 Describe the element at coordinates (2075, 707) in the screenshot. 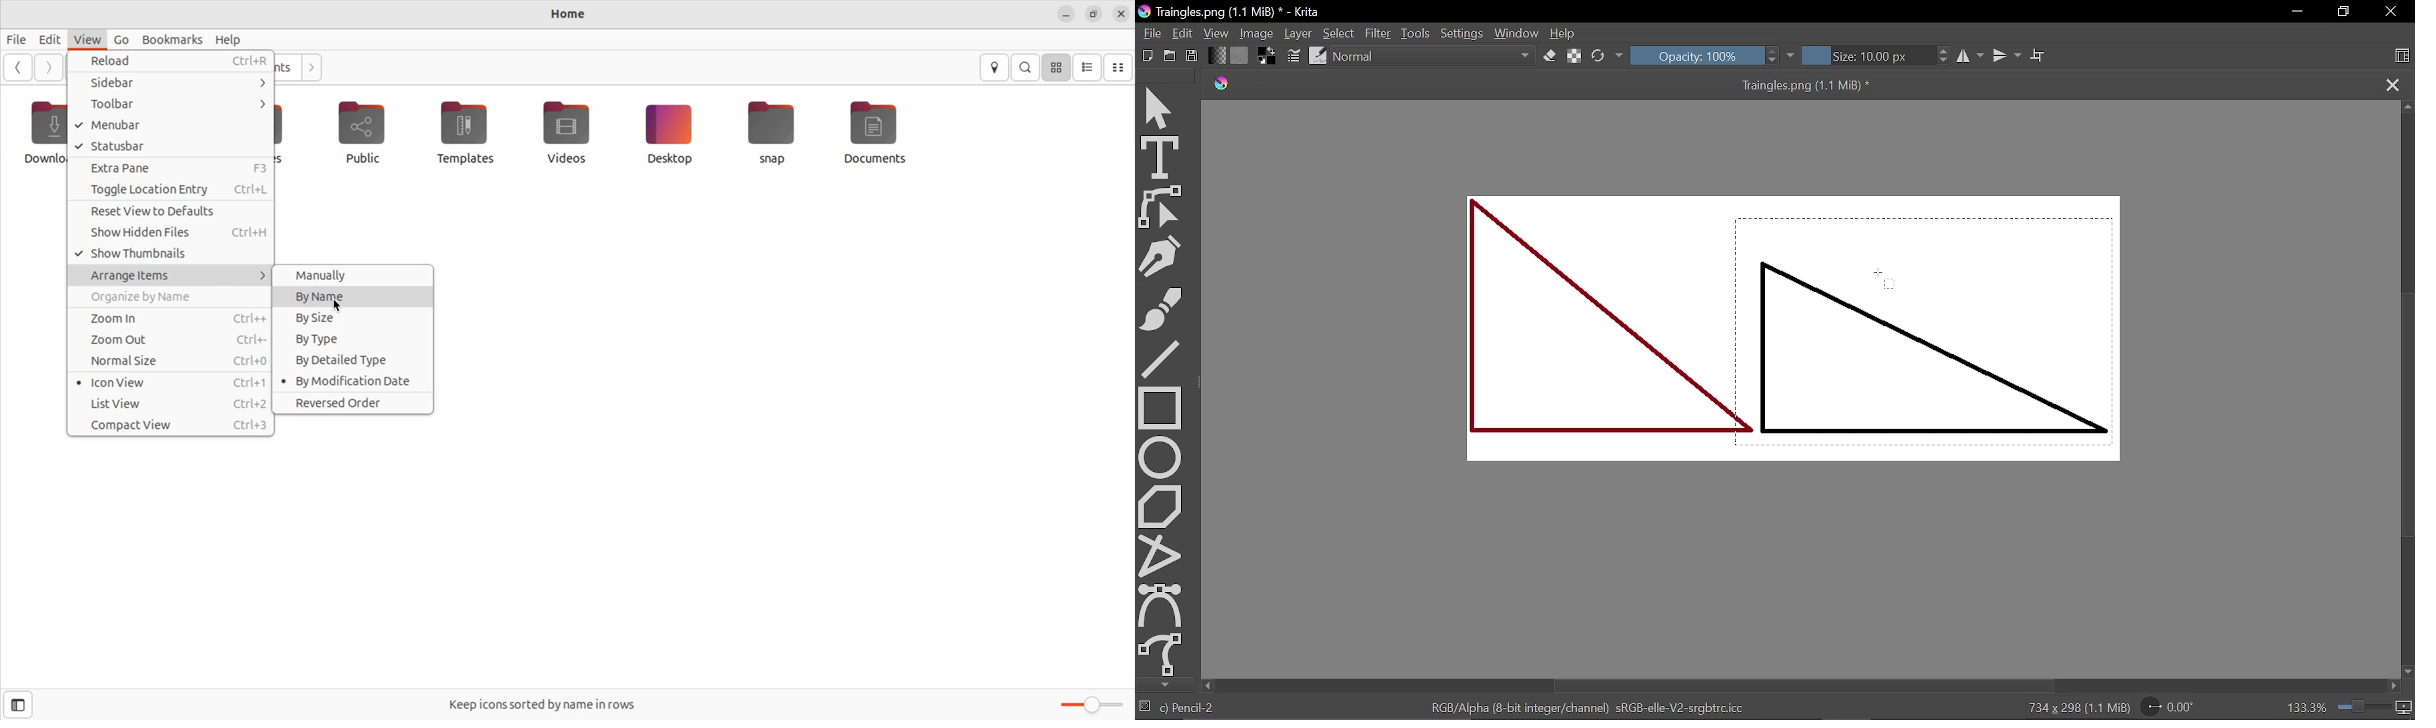

I see `734 x 296 (1.1 MiB)` at that location.